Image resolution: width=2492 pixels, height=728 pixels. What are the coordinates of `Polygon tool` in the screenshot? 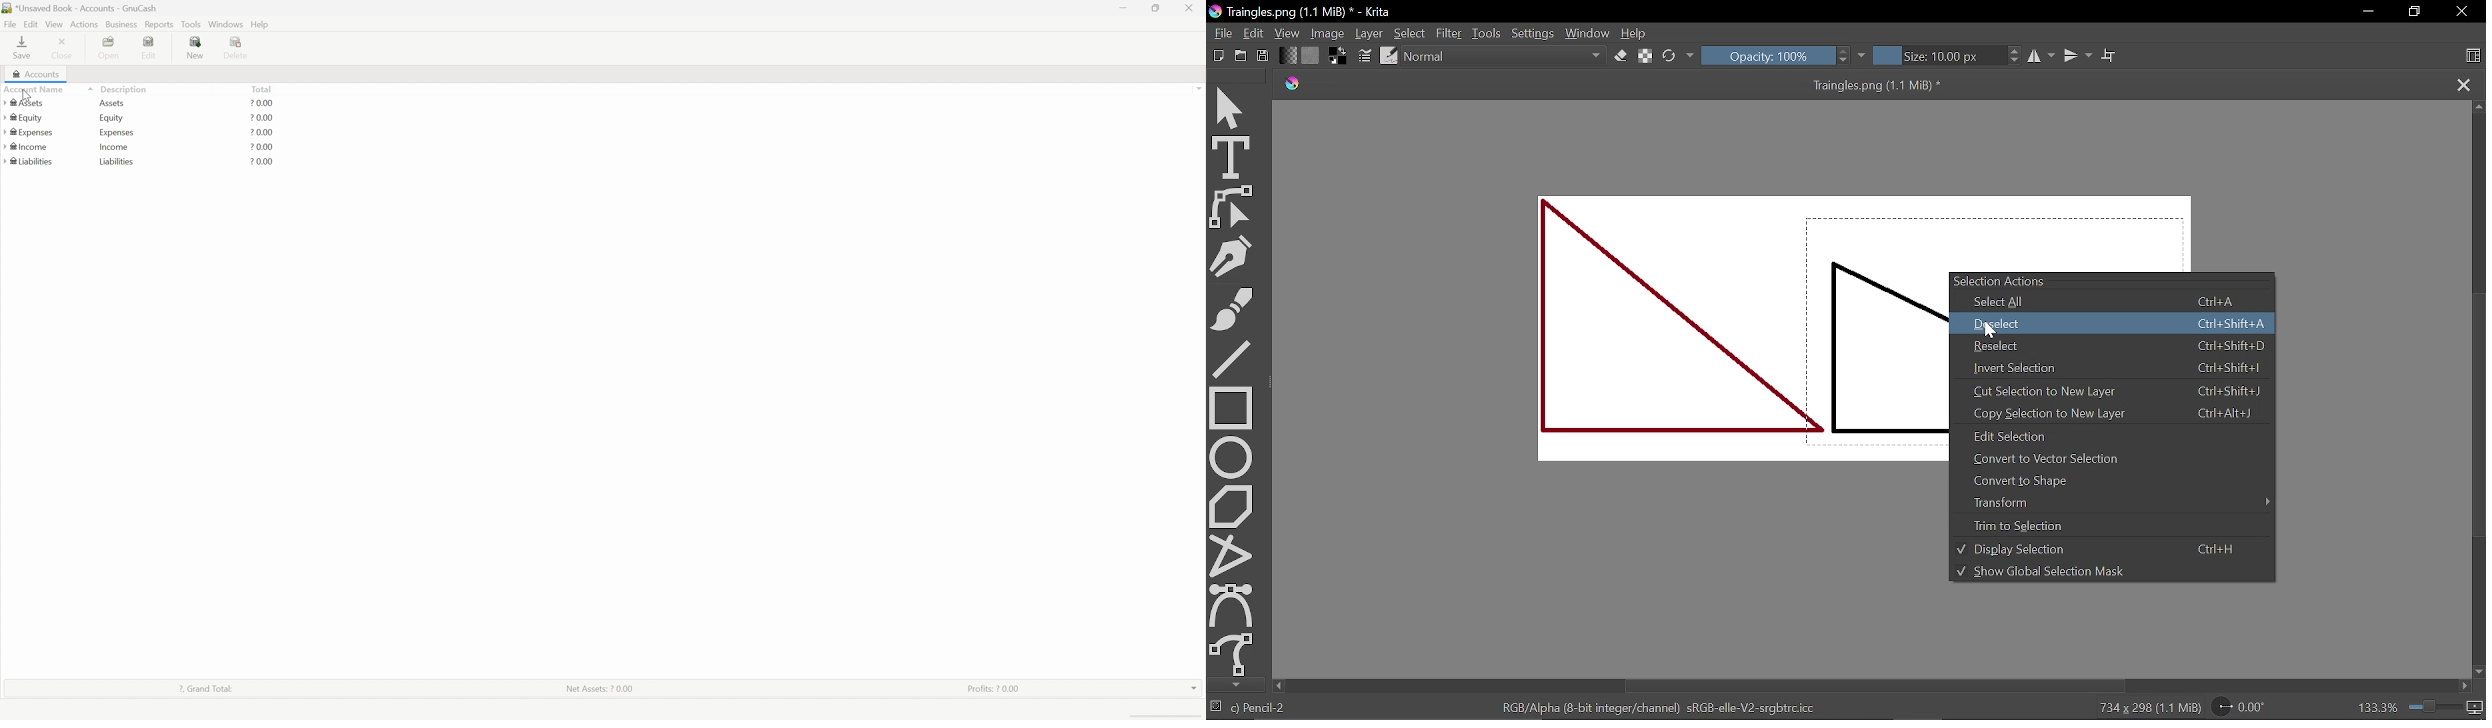 It's located at (1234, 505).